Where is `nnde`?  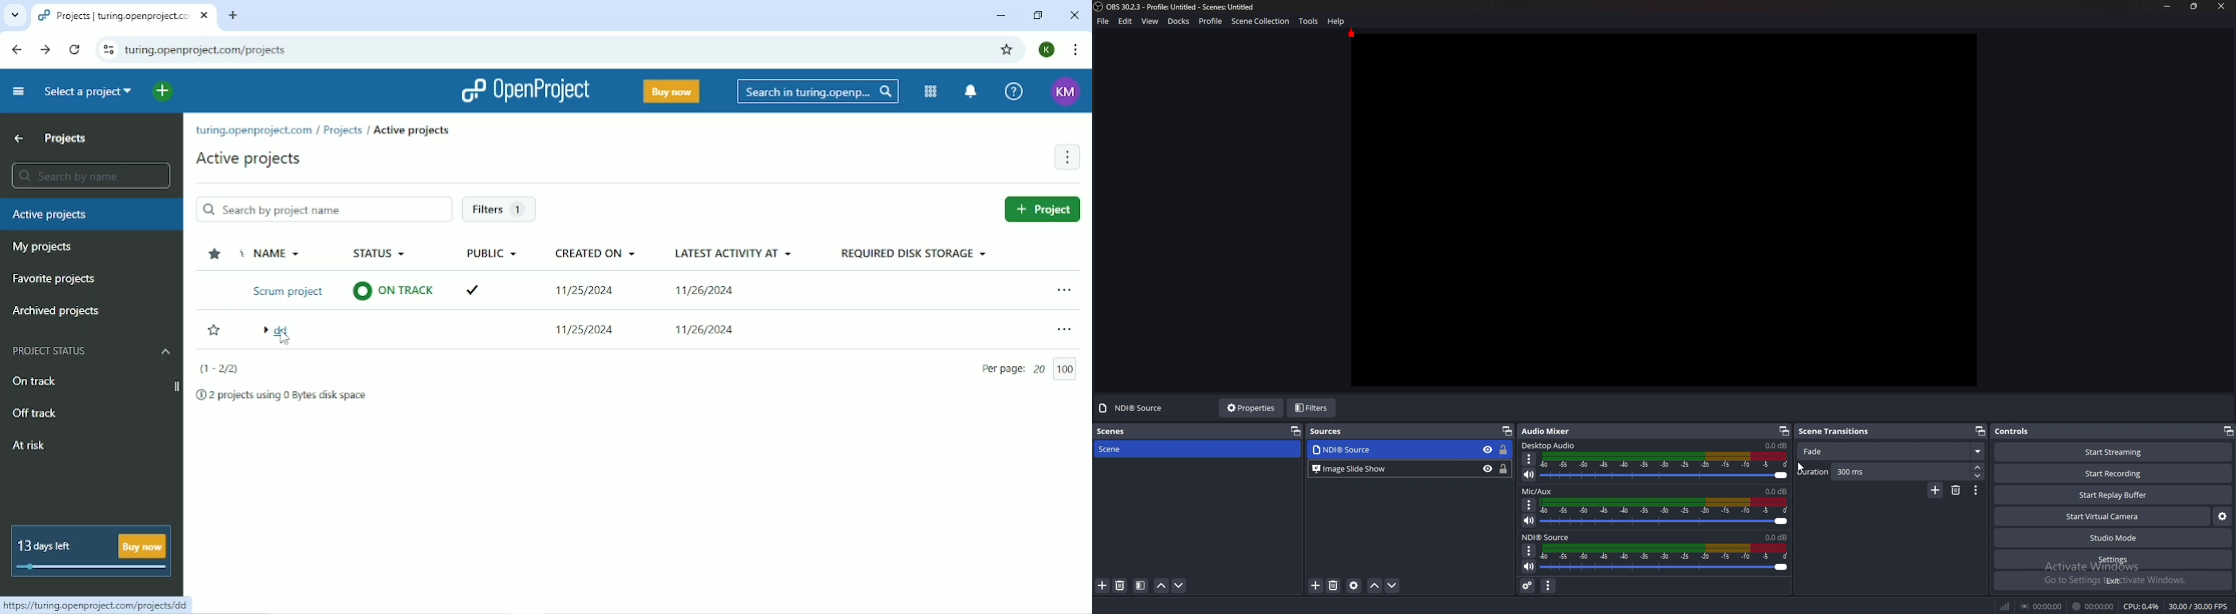 nnde is located at coordinates (1776, 536).